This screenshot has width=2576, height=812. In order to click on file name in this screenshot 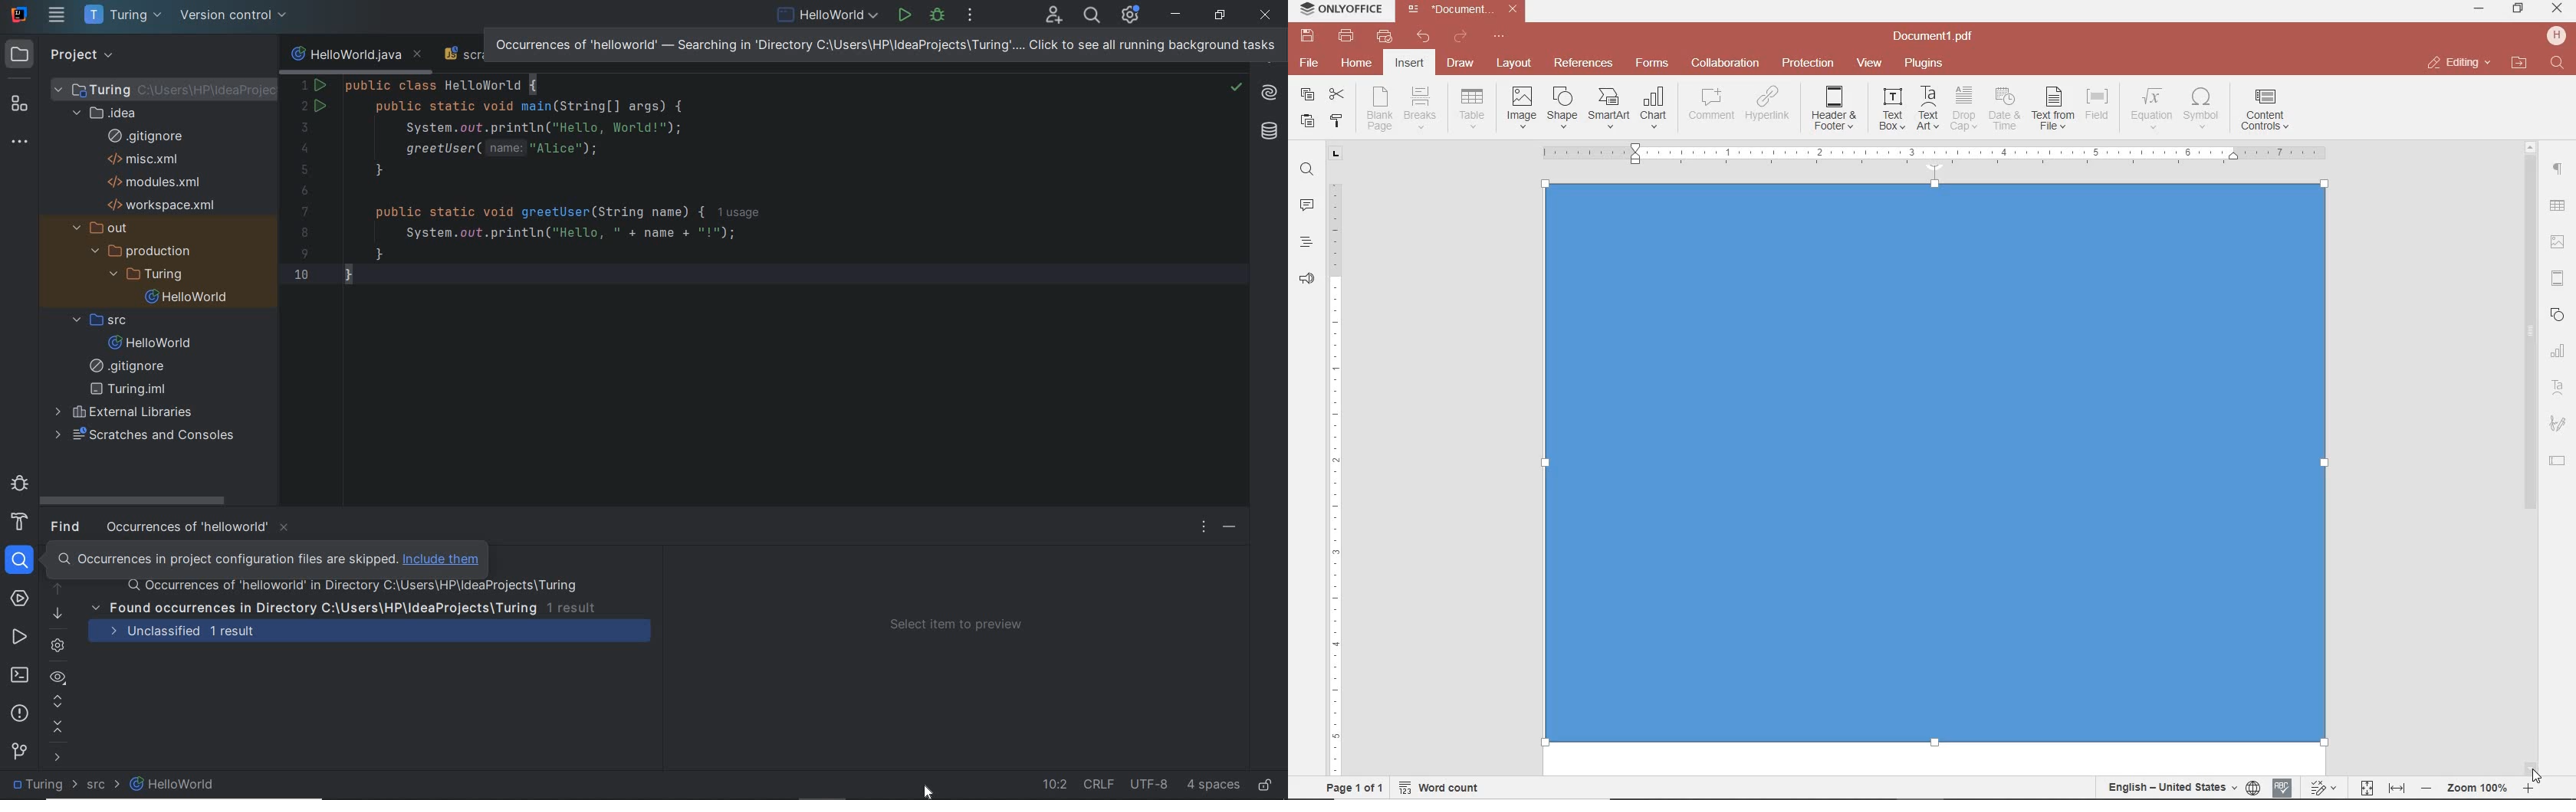, I will do `click(1937, 37)`.